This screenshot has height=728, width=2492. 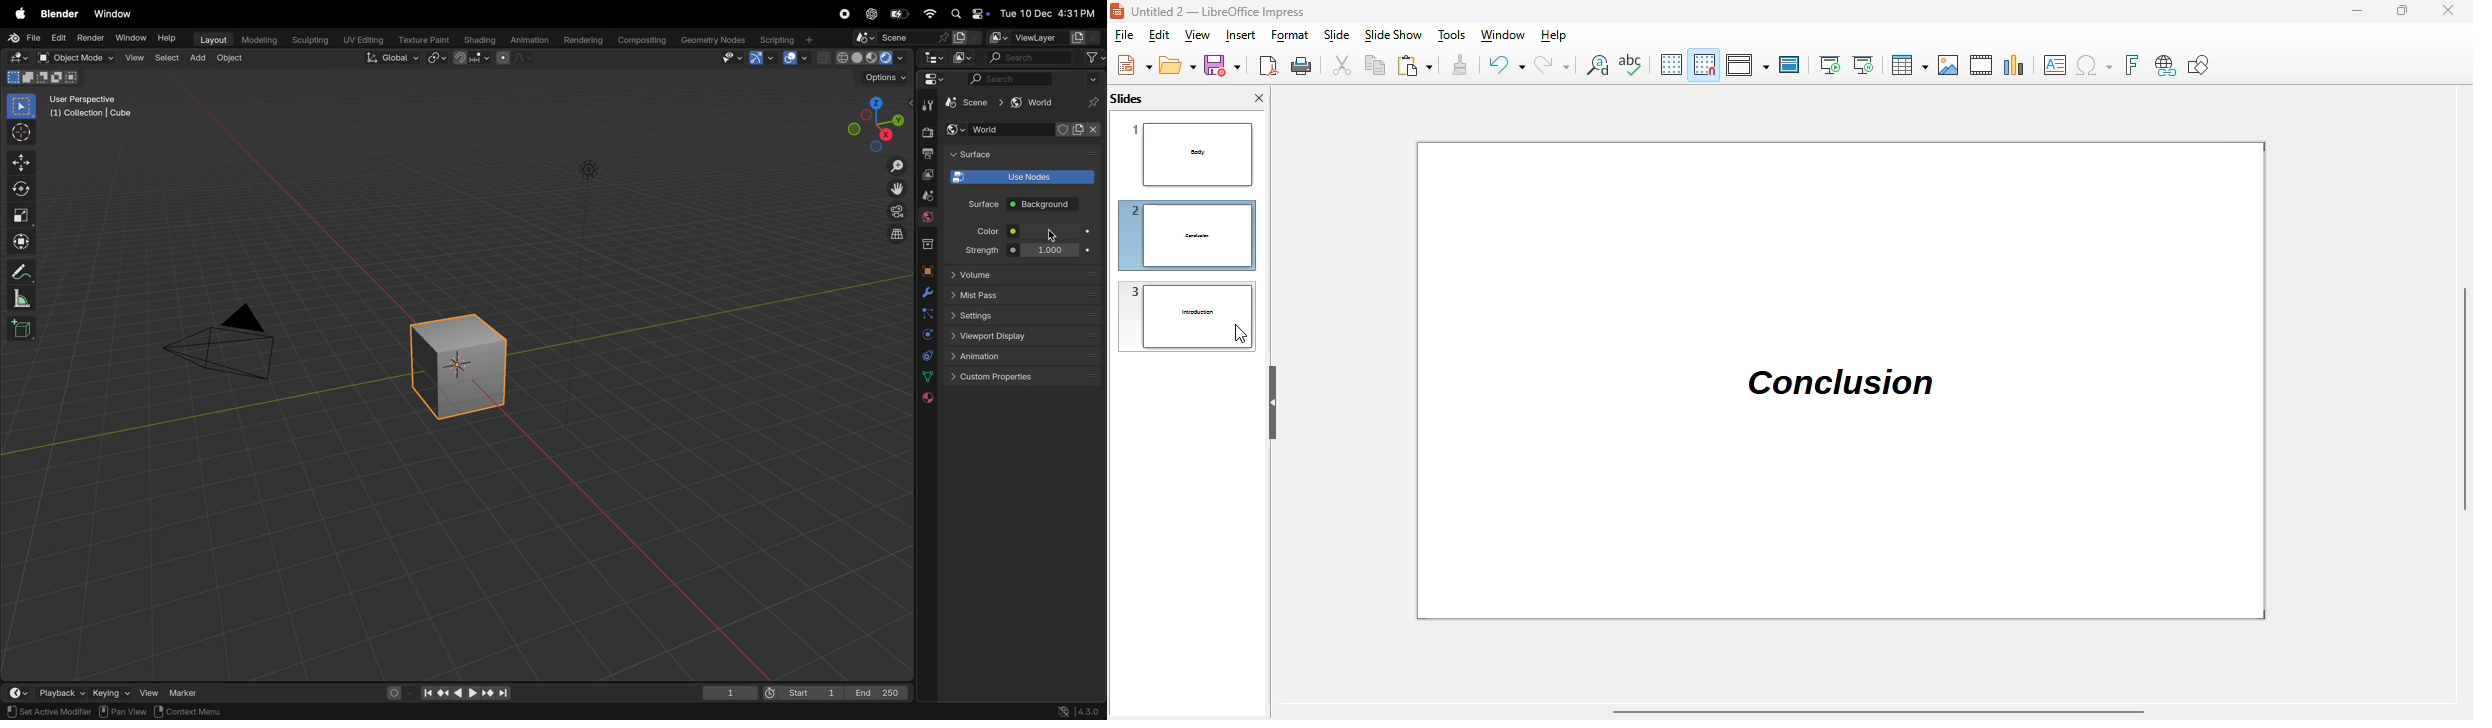 I want to click on cursor, so click(x=23, y=133).